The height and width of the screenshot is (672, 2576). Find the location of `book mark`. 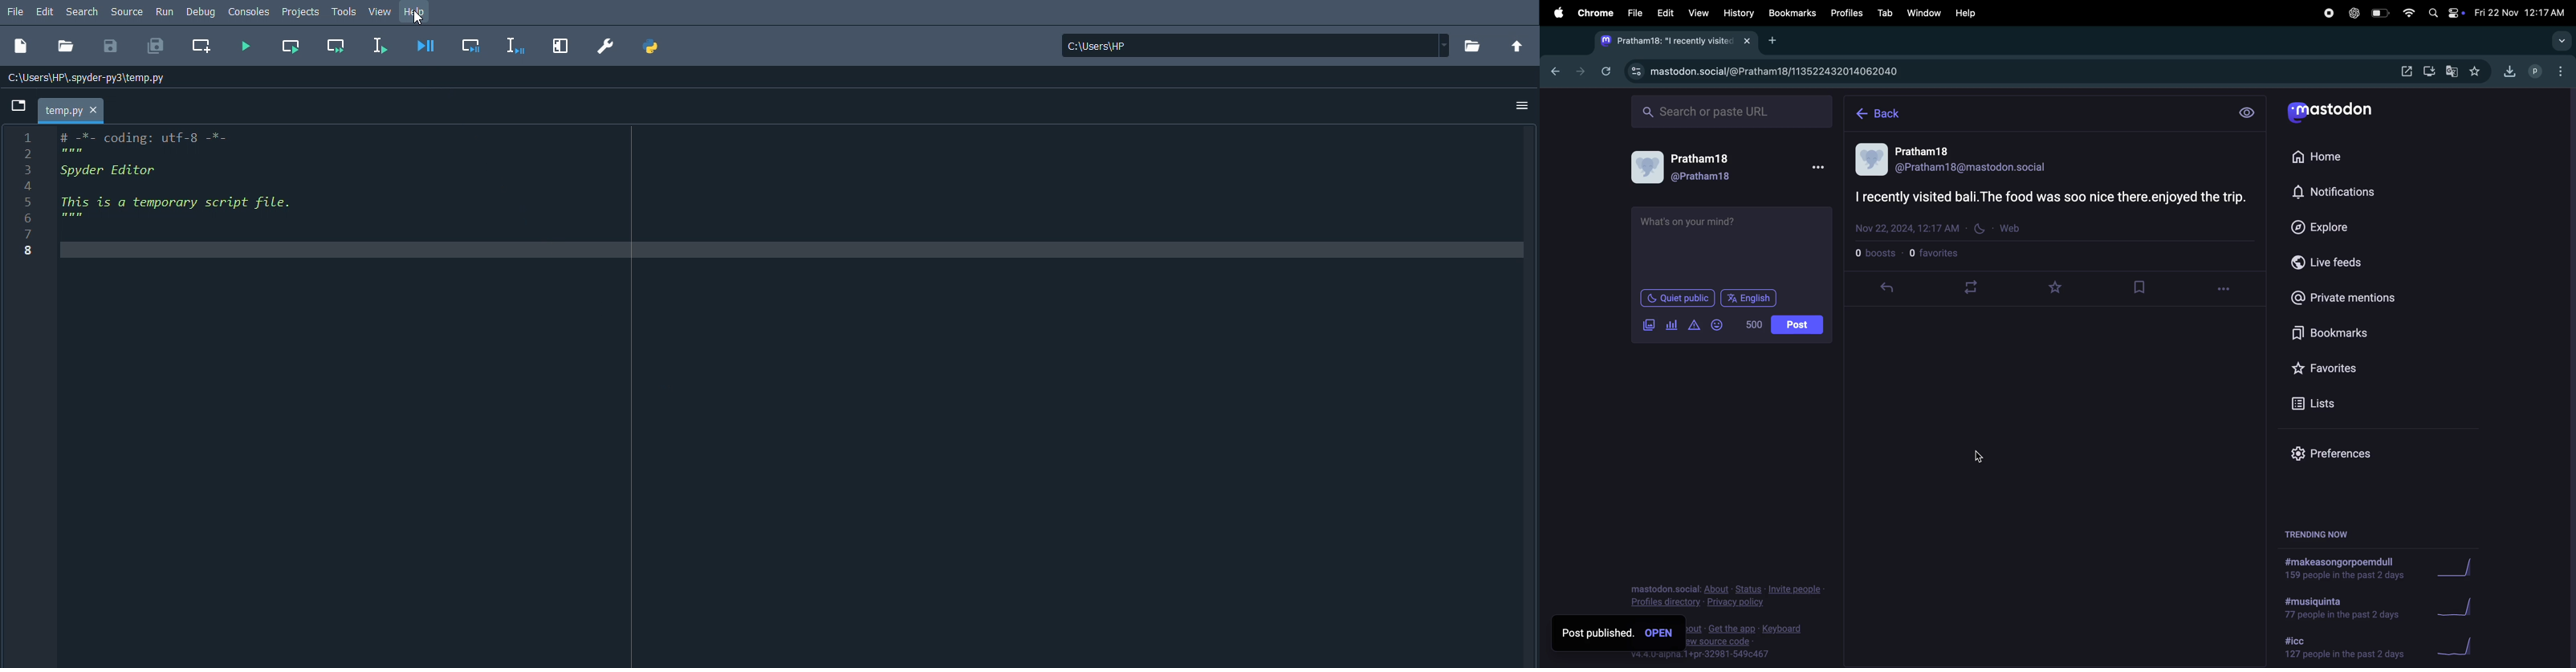

book mark is located at coordinates (2338, 334).